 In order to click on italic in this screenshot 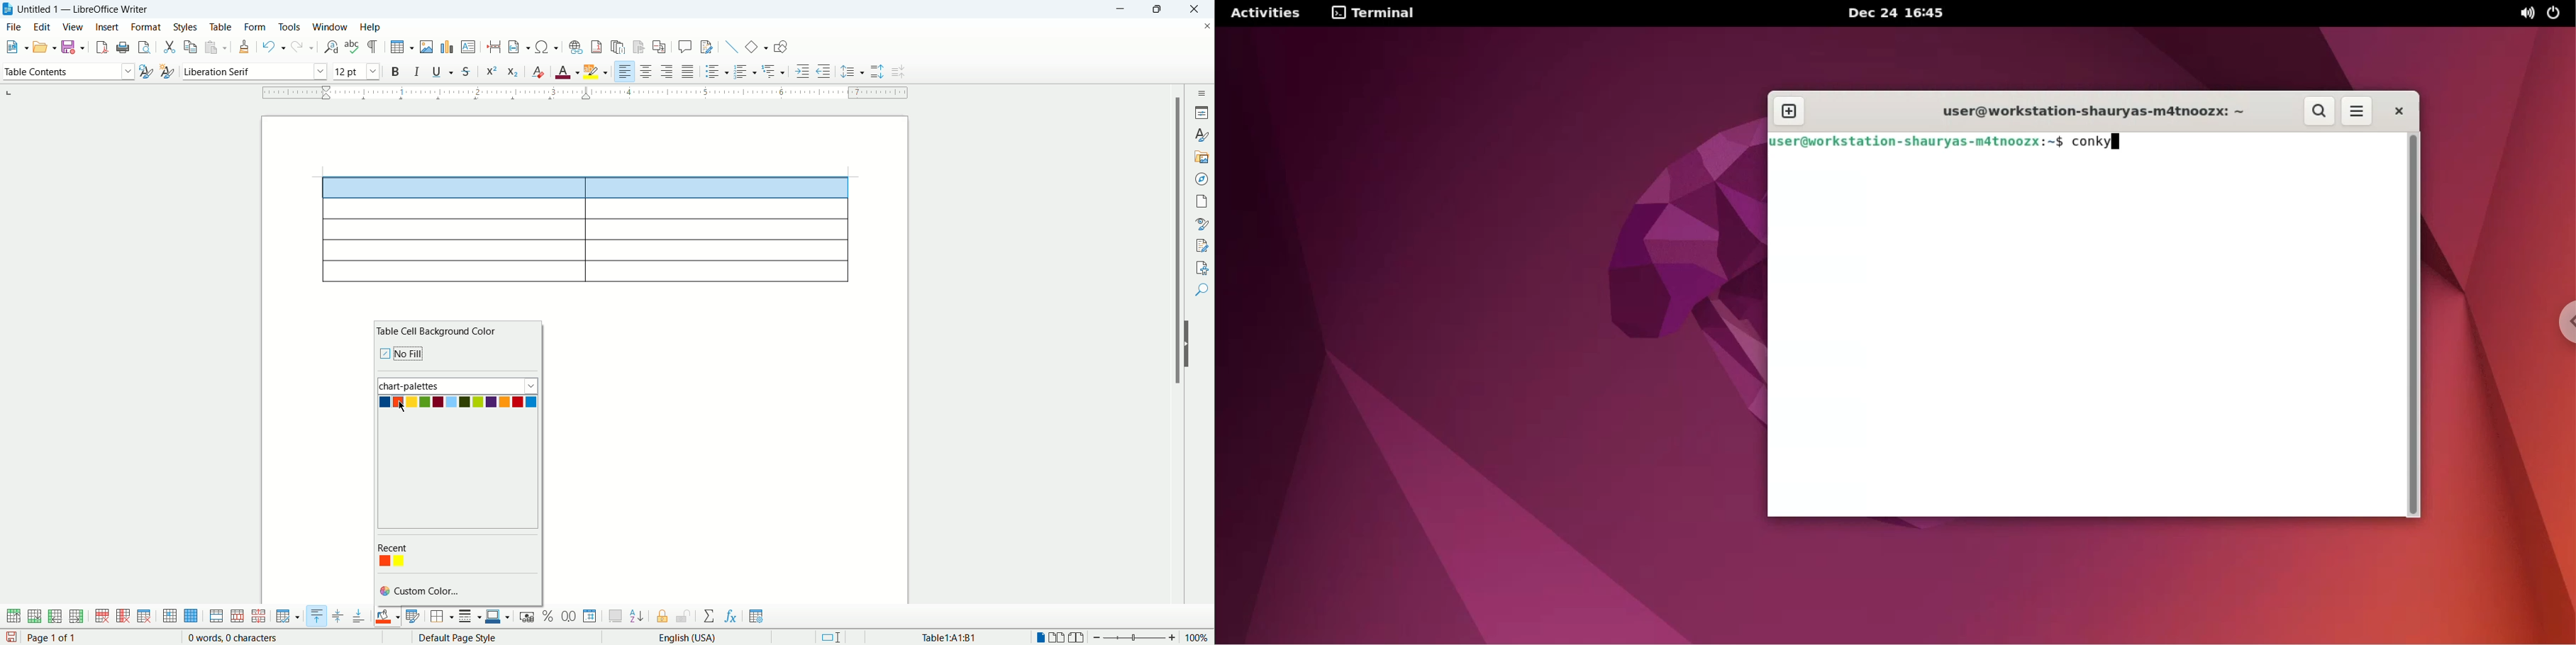, I will do `click(420, 70)`.